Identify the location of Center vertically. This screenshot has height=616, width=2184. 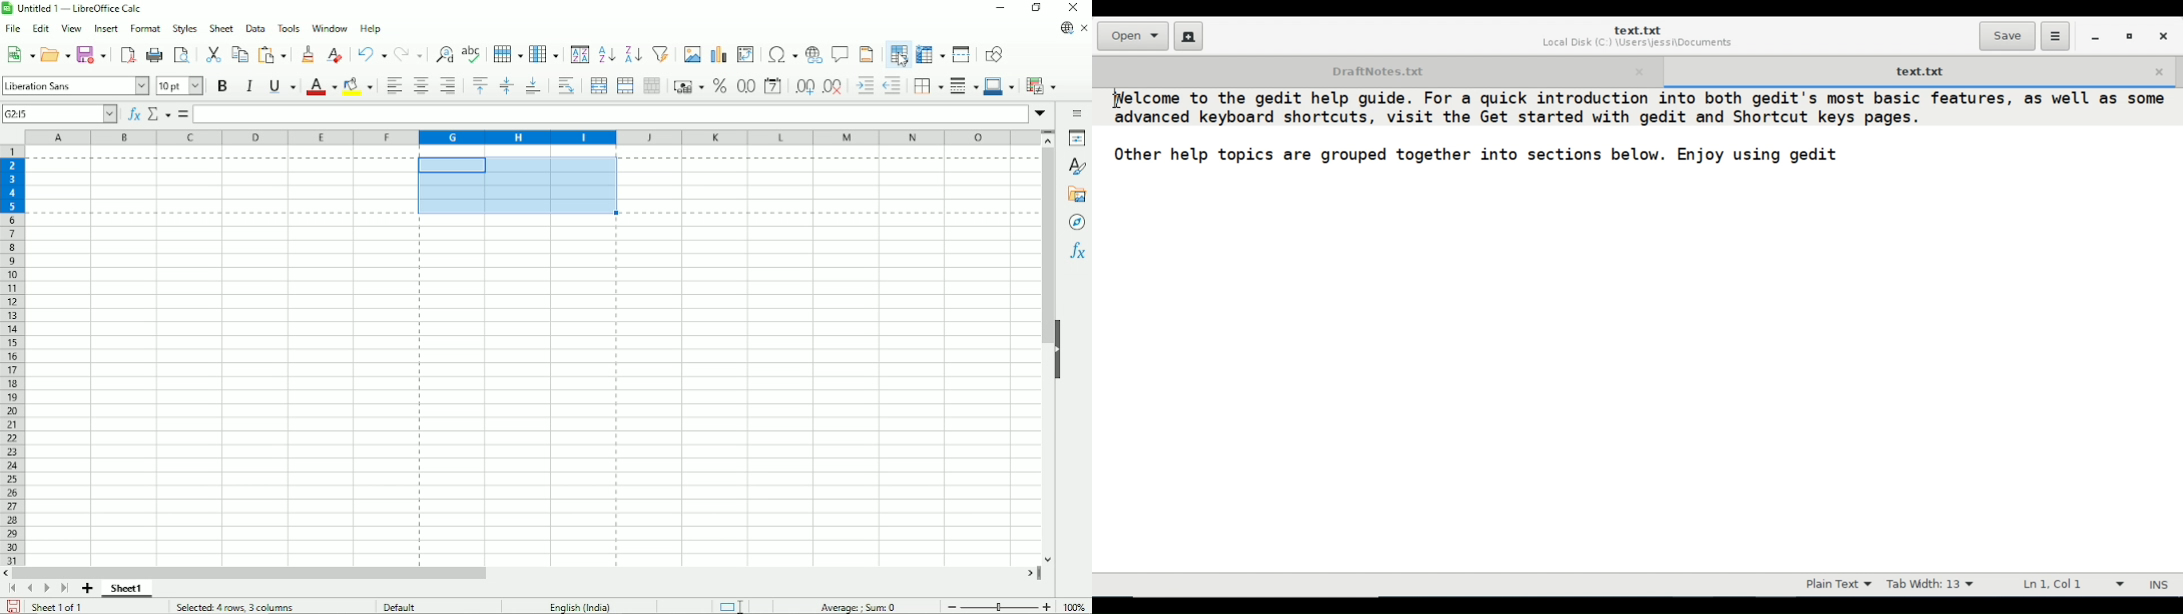
(506, 86).